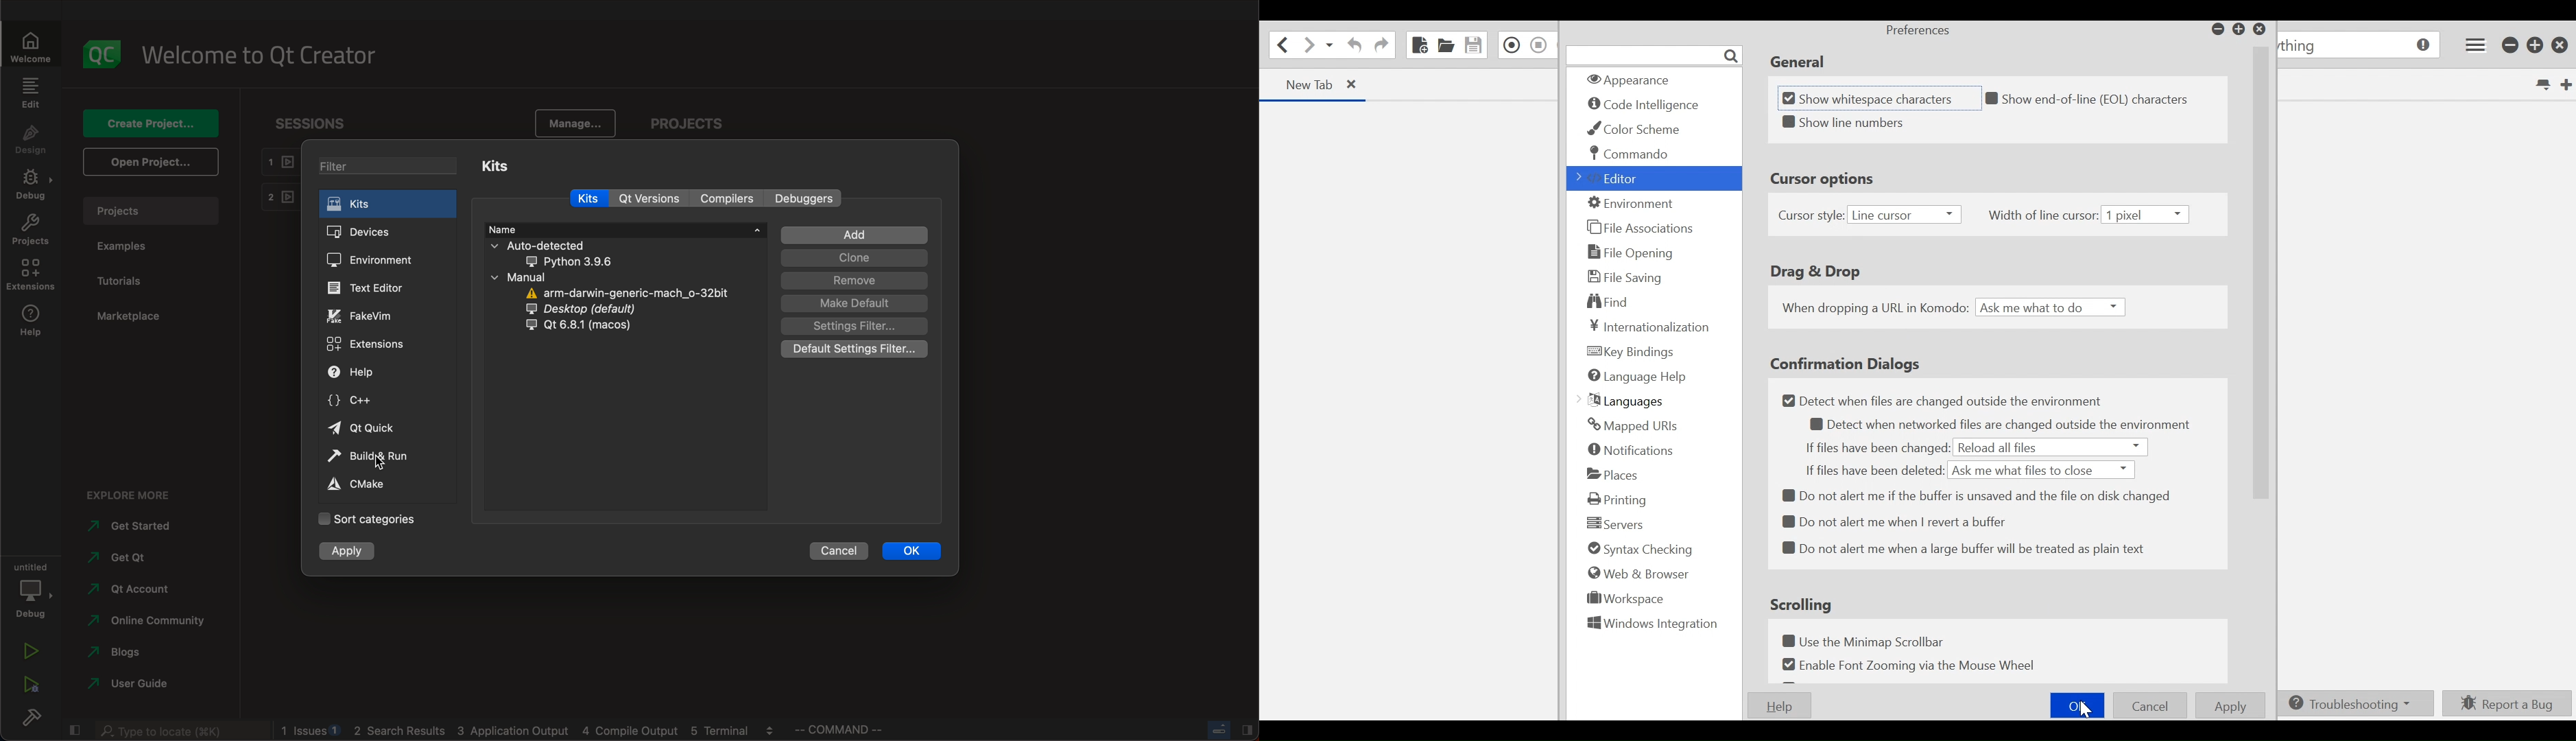 Image resolution: width=2576 pixels, height=756 pixels. I want to click on kits, so click(503, 167).